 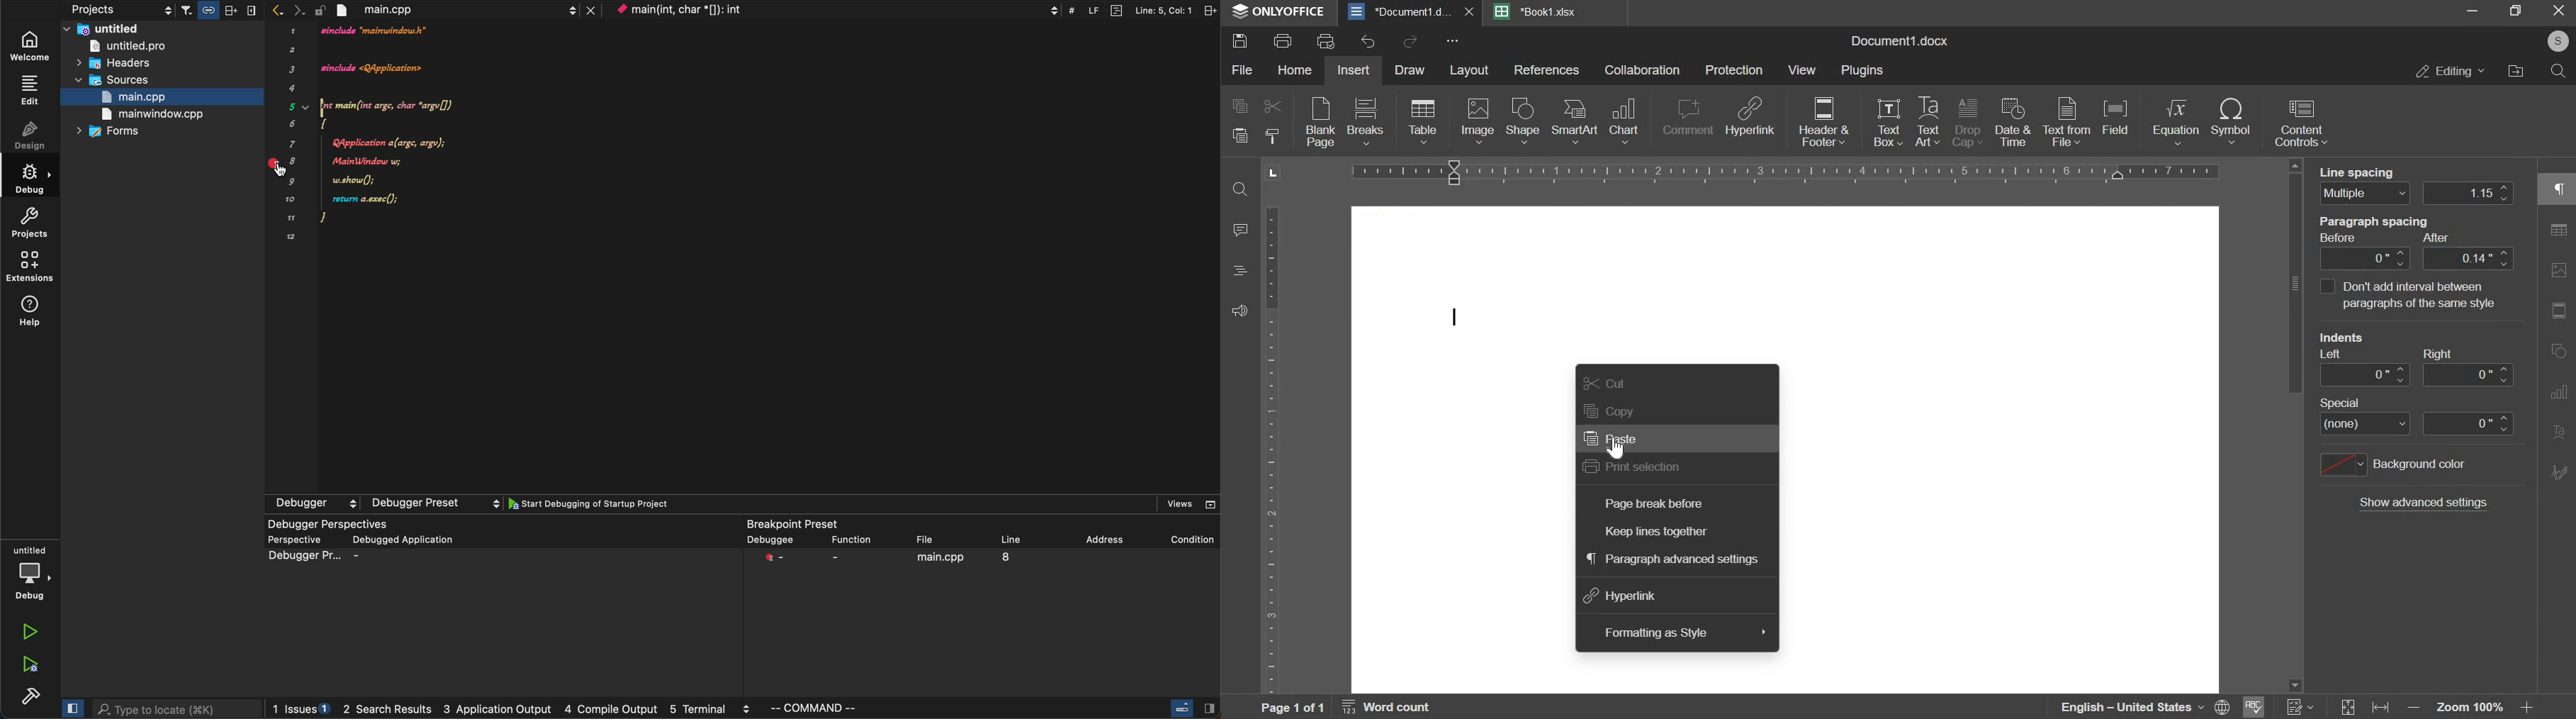 What do you see at coordinates (32, 311) in the screenshot?
I see `help` at bounding box center [32, 311].